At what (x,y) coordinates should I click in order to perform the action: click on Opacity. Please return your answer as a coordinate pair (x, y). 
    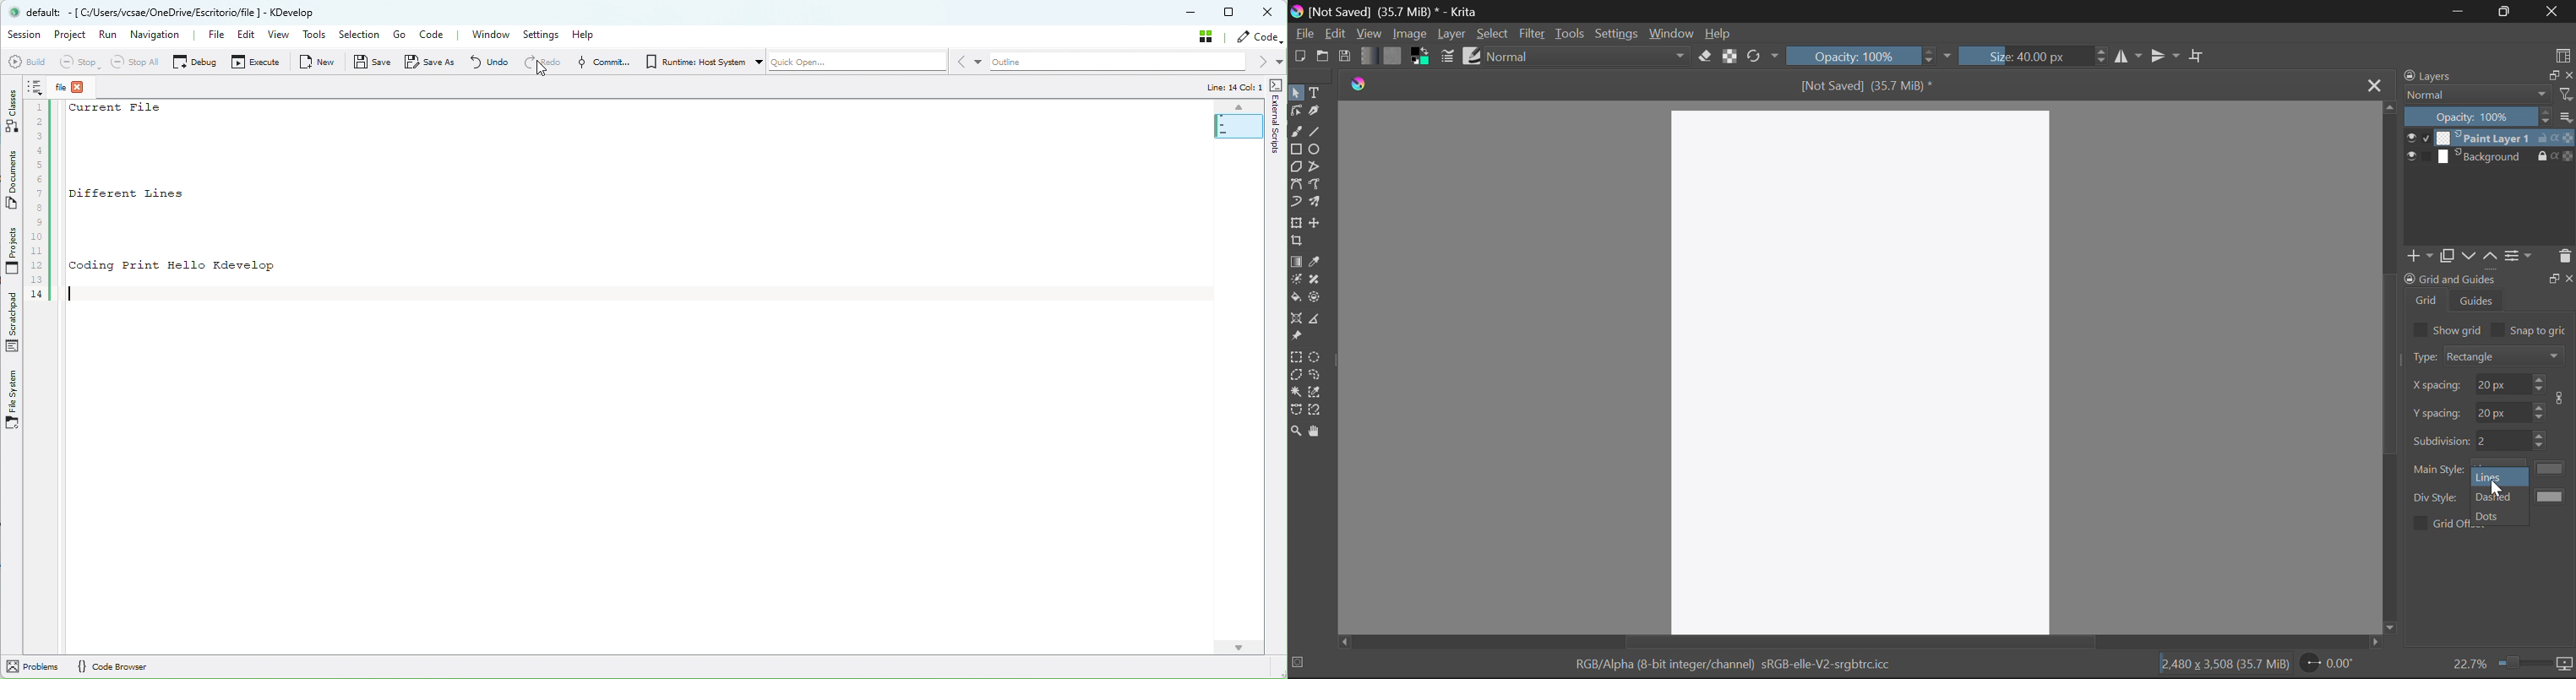
    Looking at the image, I should click on (1869, 56).